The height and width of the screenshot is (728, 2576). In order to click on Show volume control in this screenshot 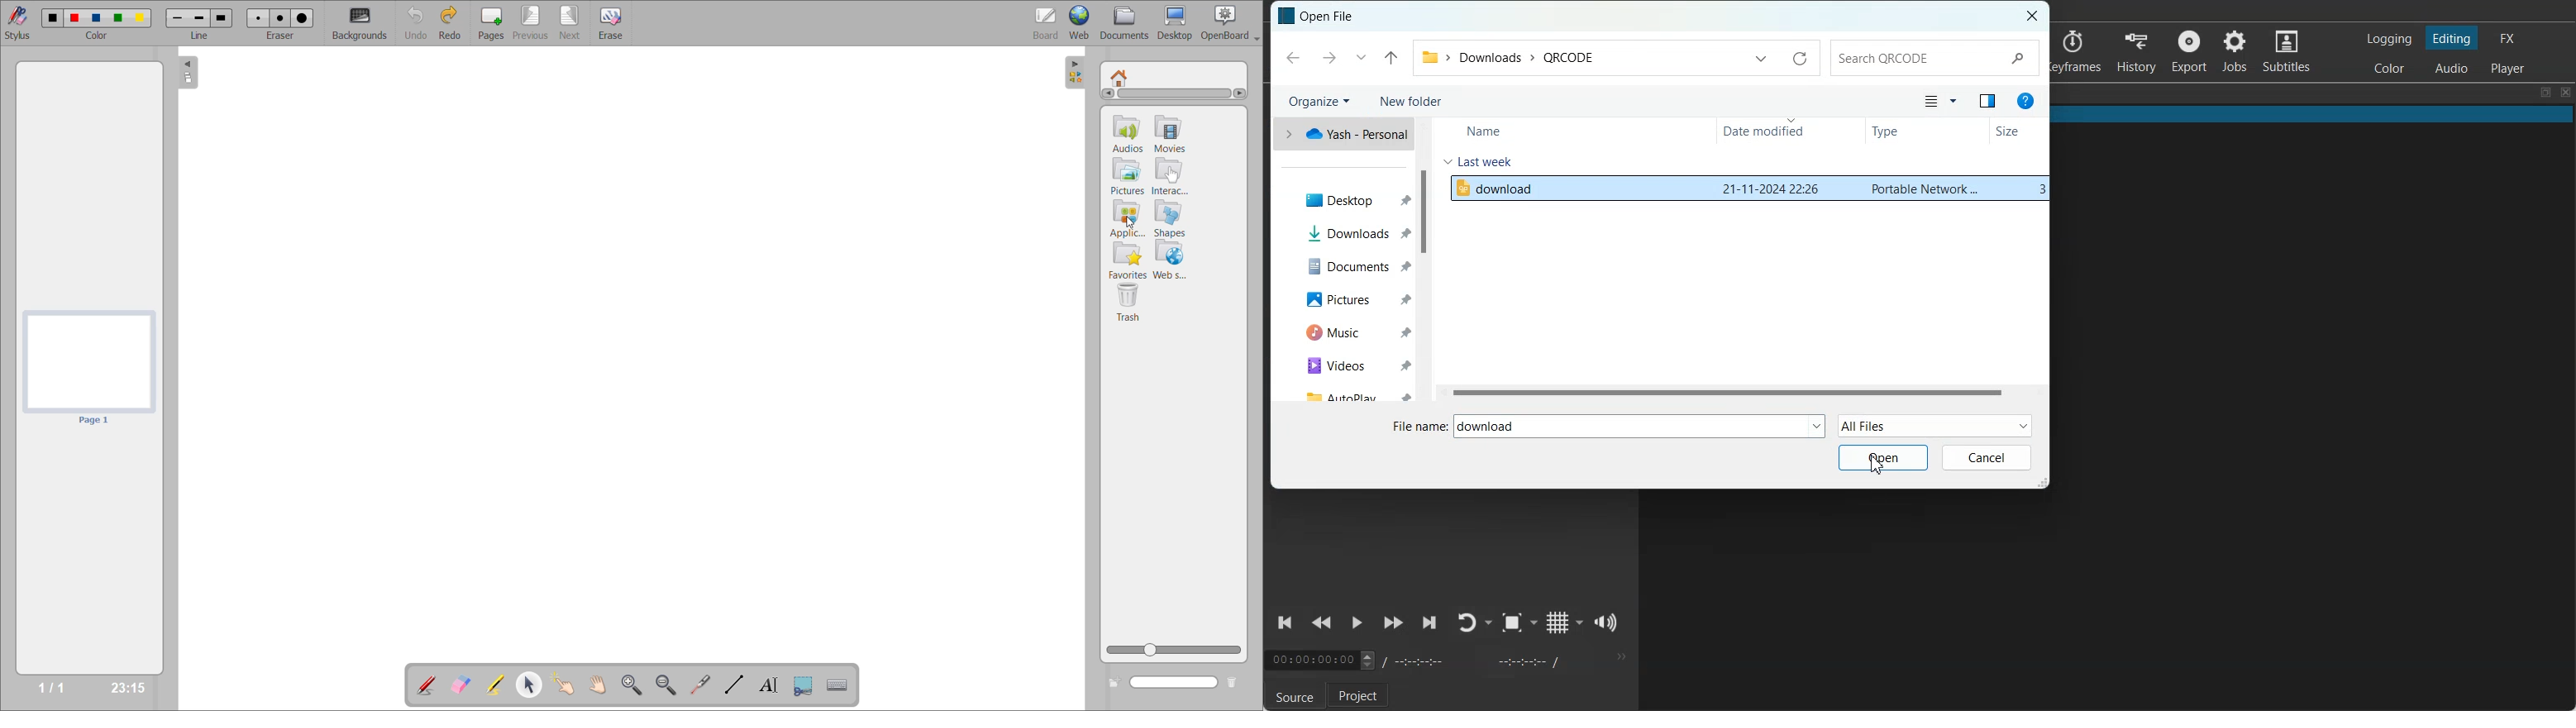, I will do `click(1606, 623)`.